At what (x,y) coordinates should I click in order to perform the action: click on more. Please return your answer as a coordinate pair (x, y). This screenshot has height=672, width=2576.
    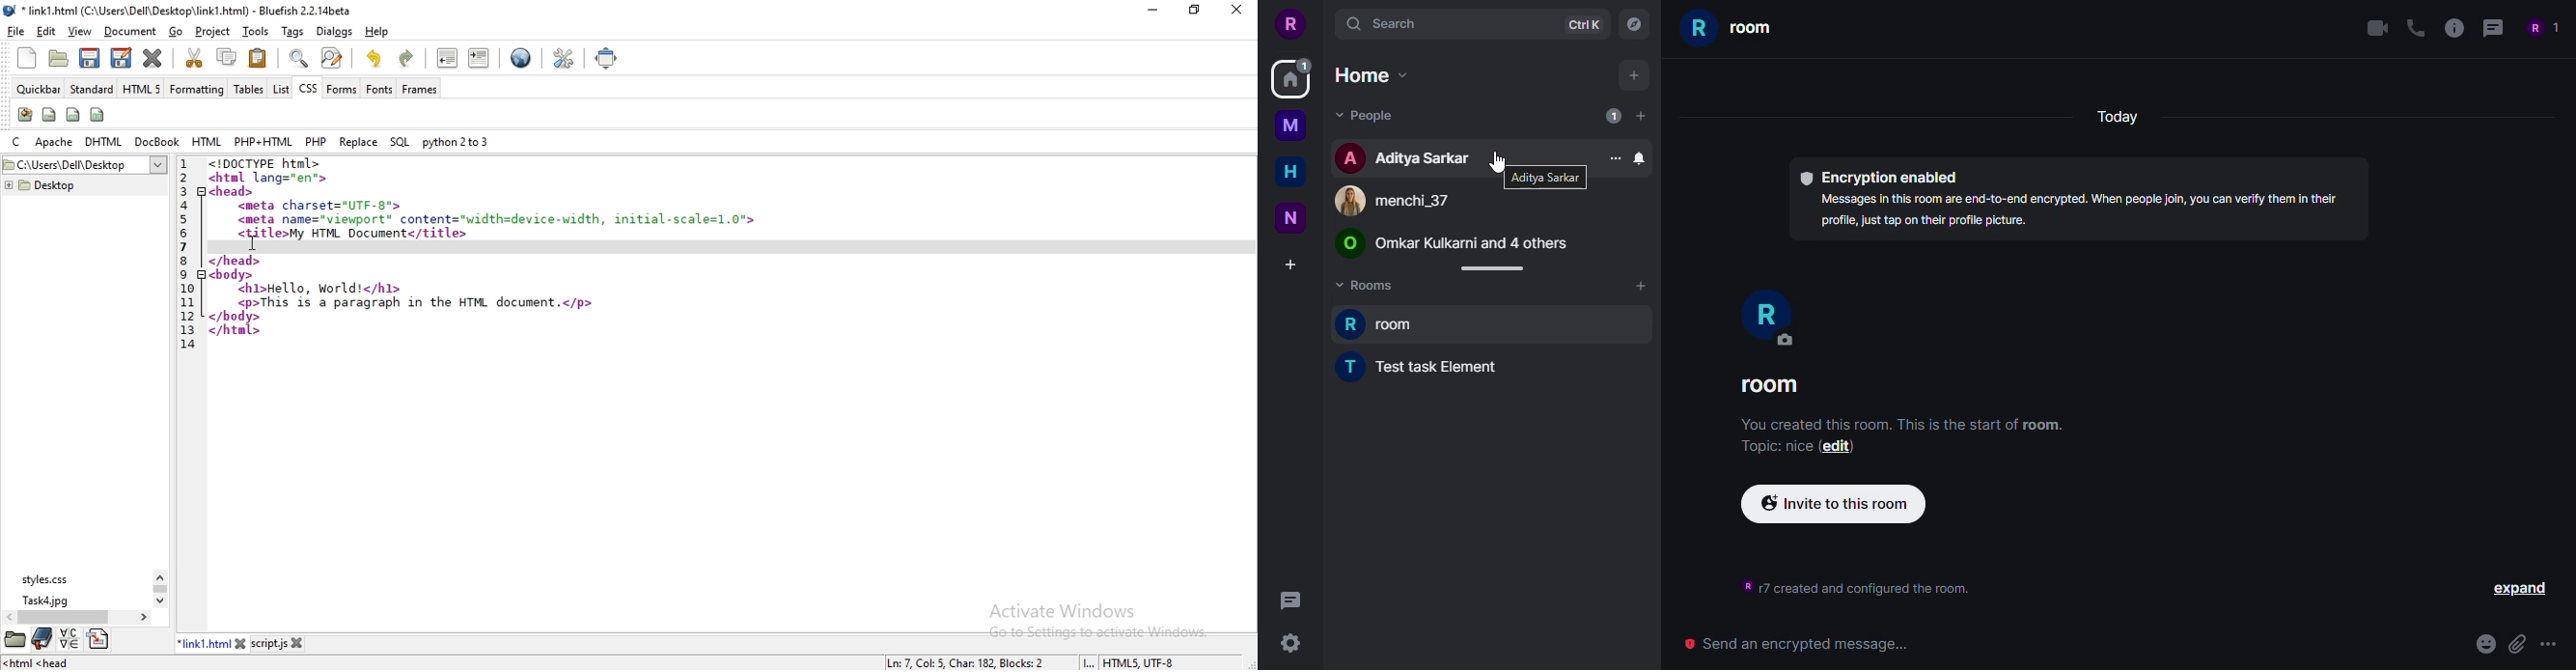
    Looking at the image, I should click on (1614, 158).